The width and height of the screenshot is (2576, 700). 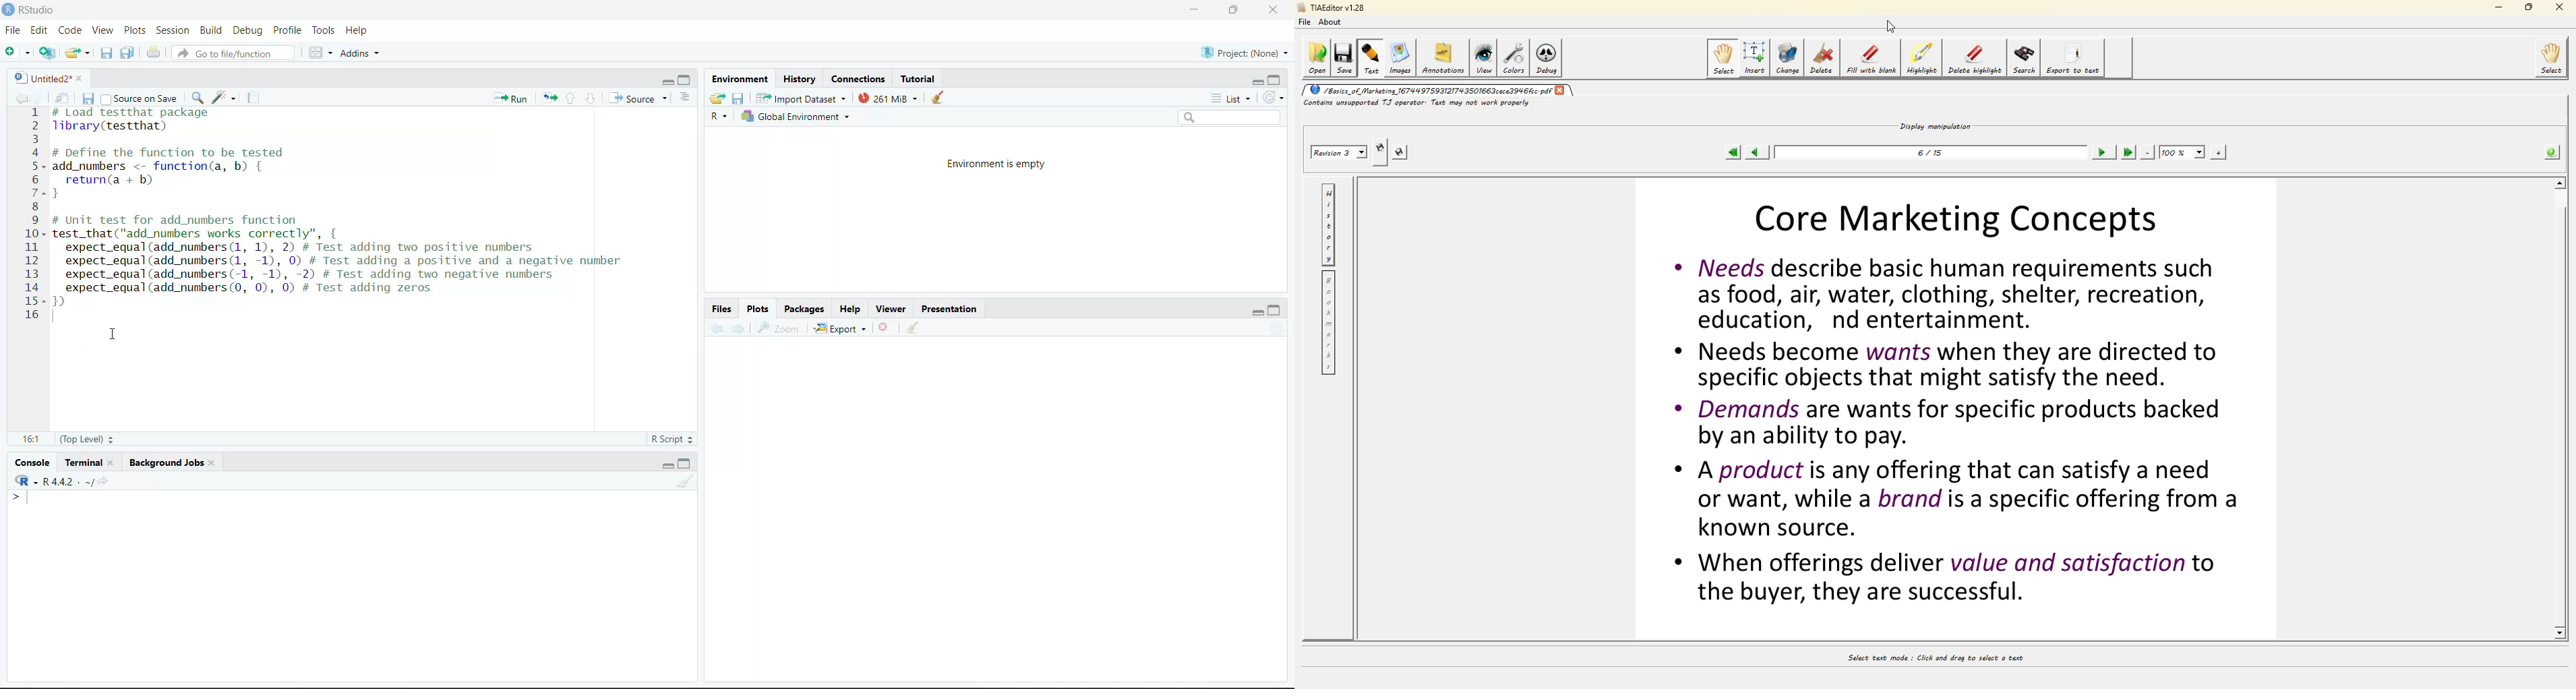 What do you see at coordinates (82, 78) in the screenshot?
I see `close` at bounding box center [82, 78].